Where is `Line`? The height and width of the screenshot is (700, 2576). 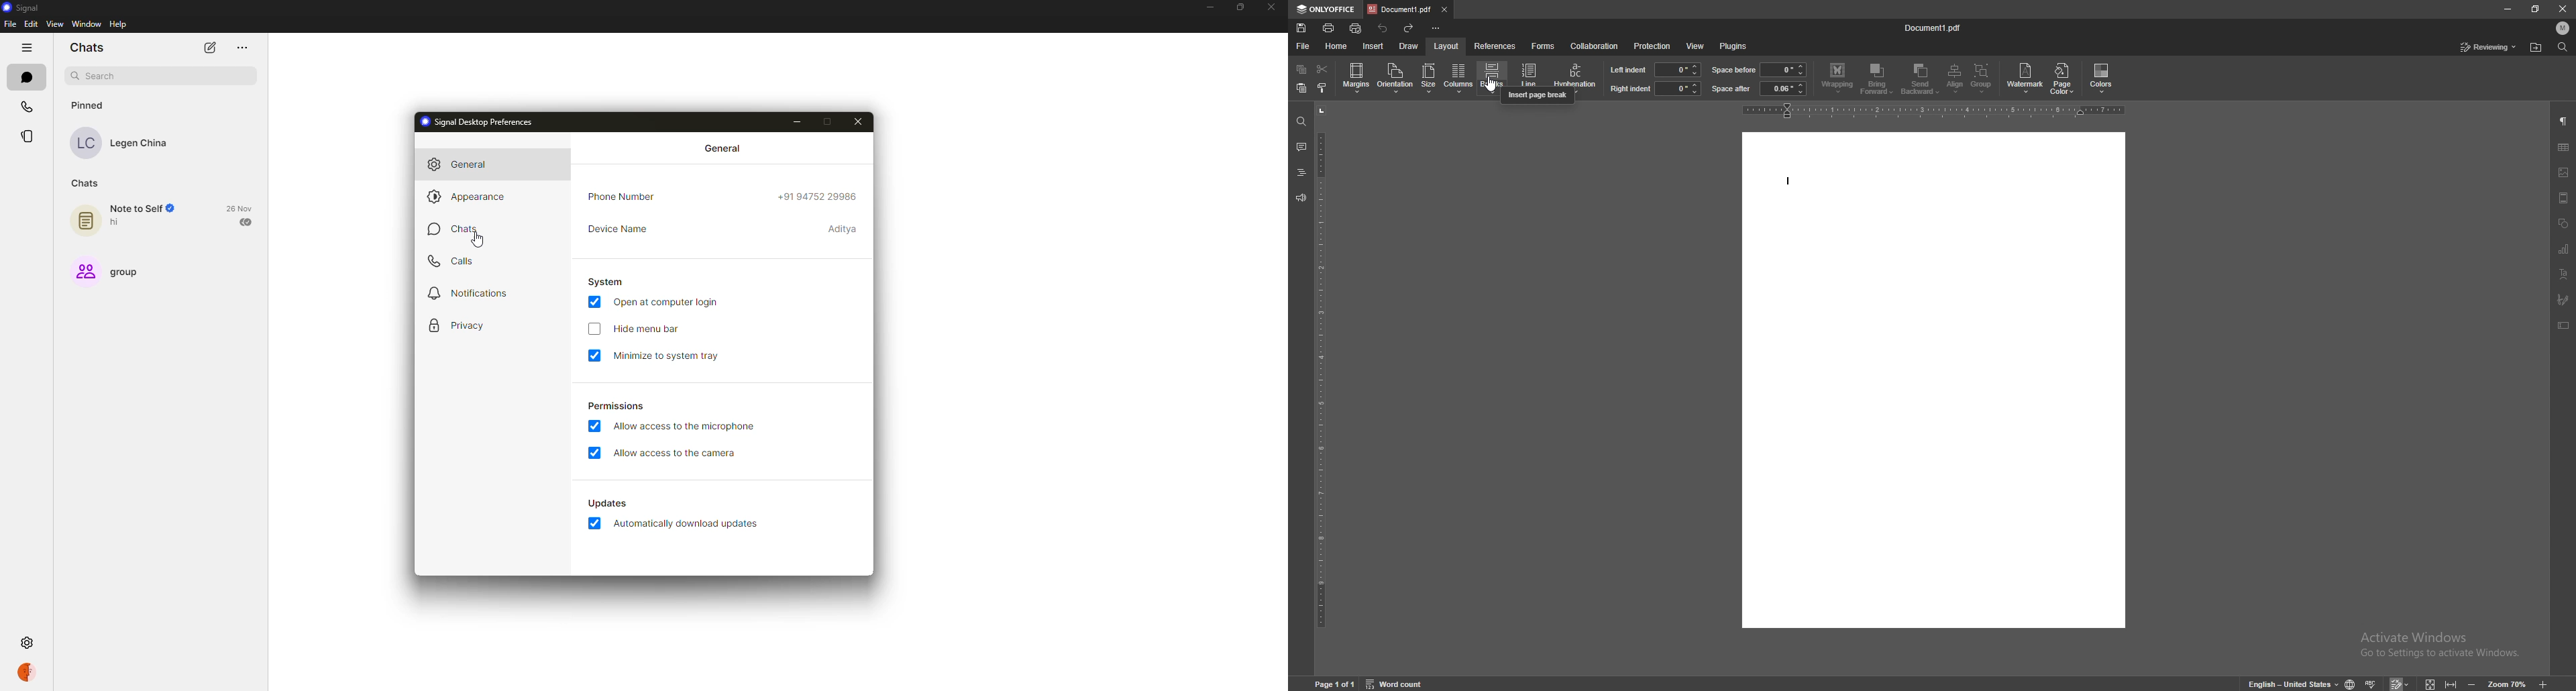
Line is located at coordinates (1528, 73).